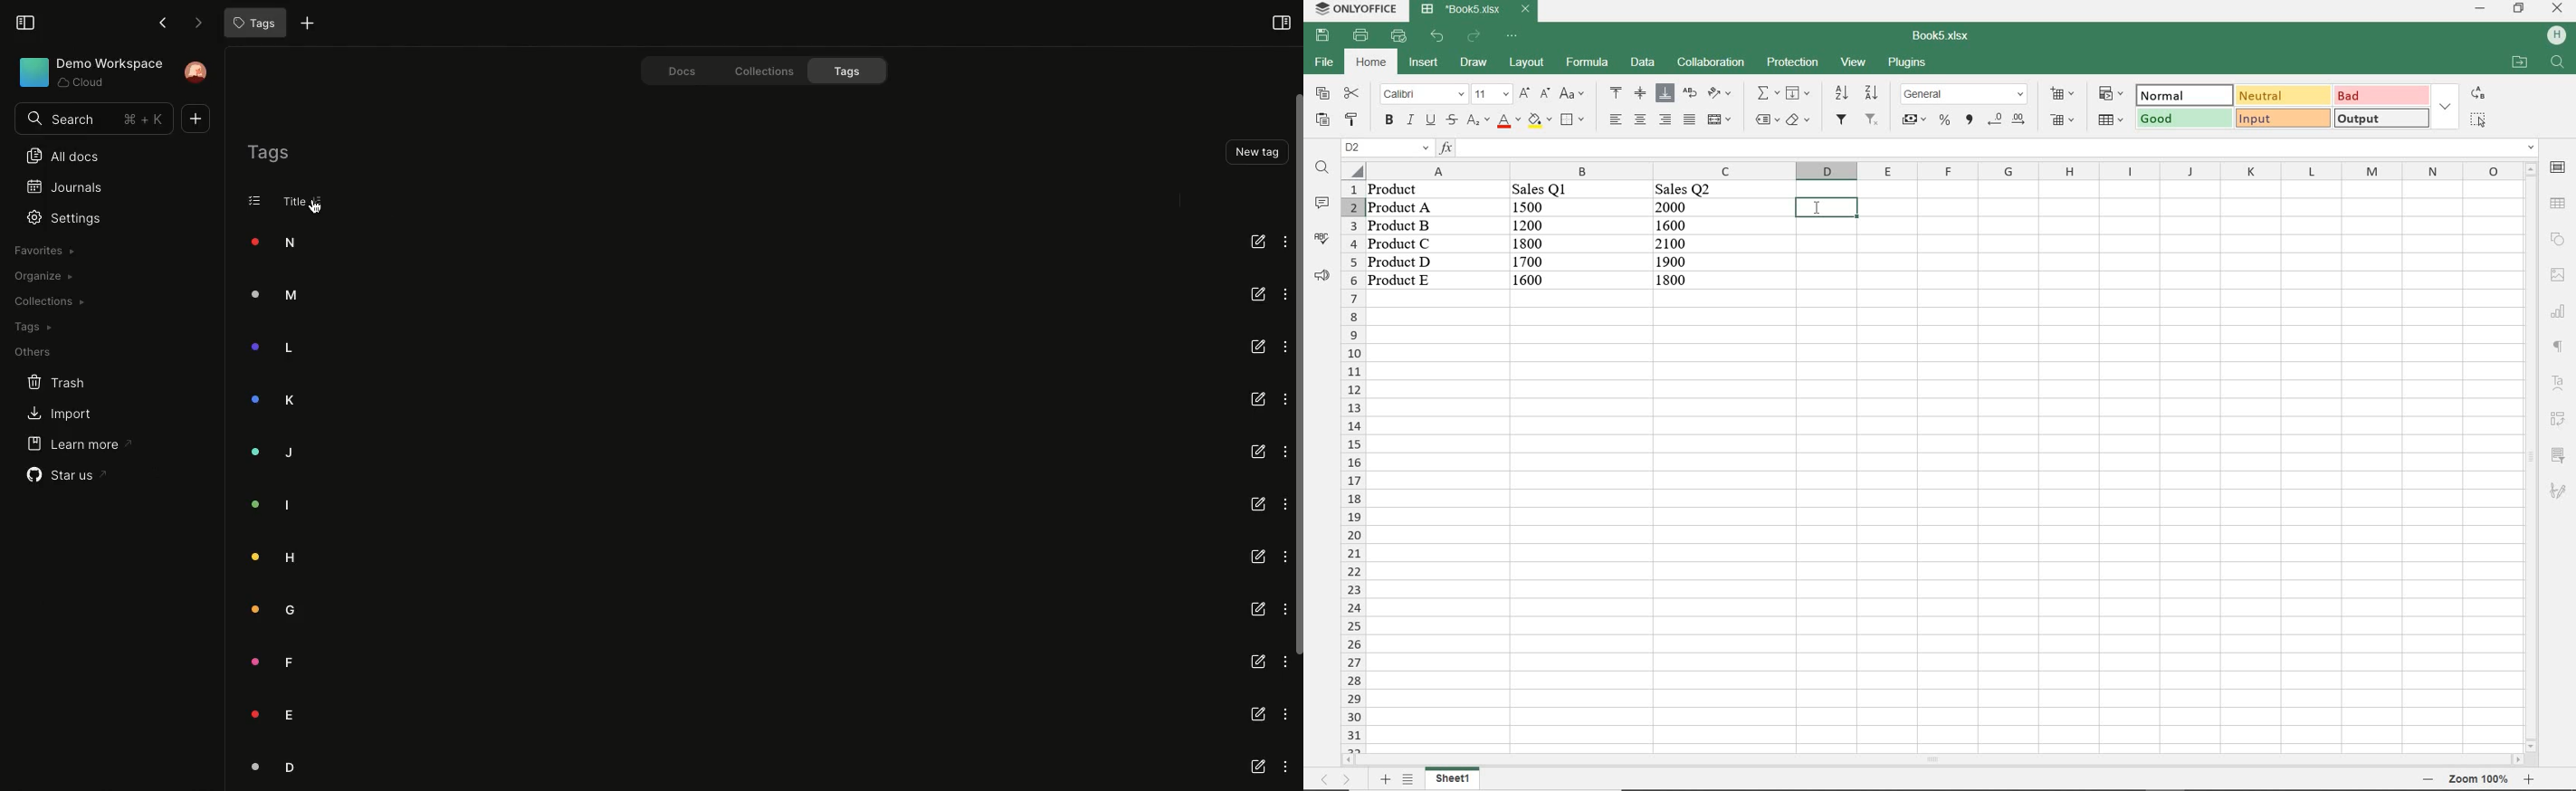 The width and height of the screenshot is (2576, 812). I want to click on align top, so click(1613, 93).